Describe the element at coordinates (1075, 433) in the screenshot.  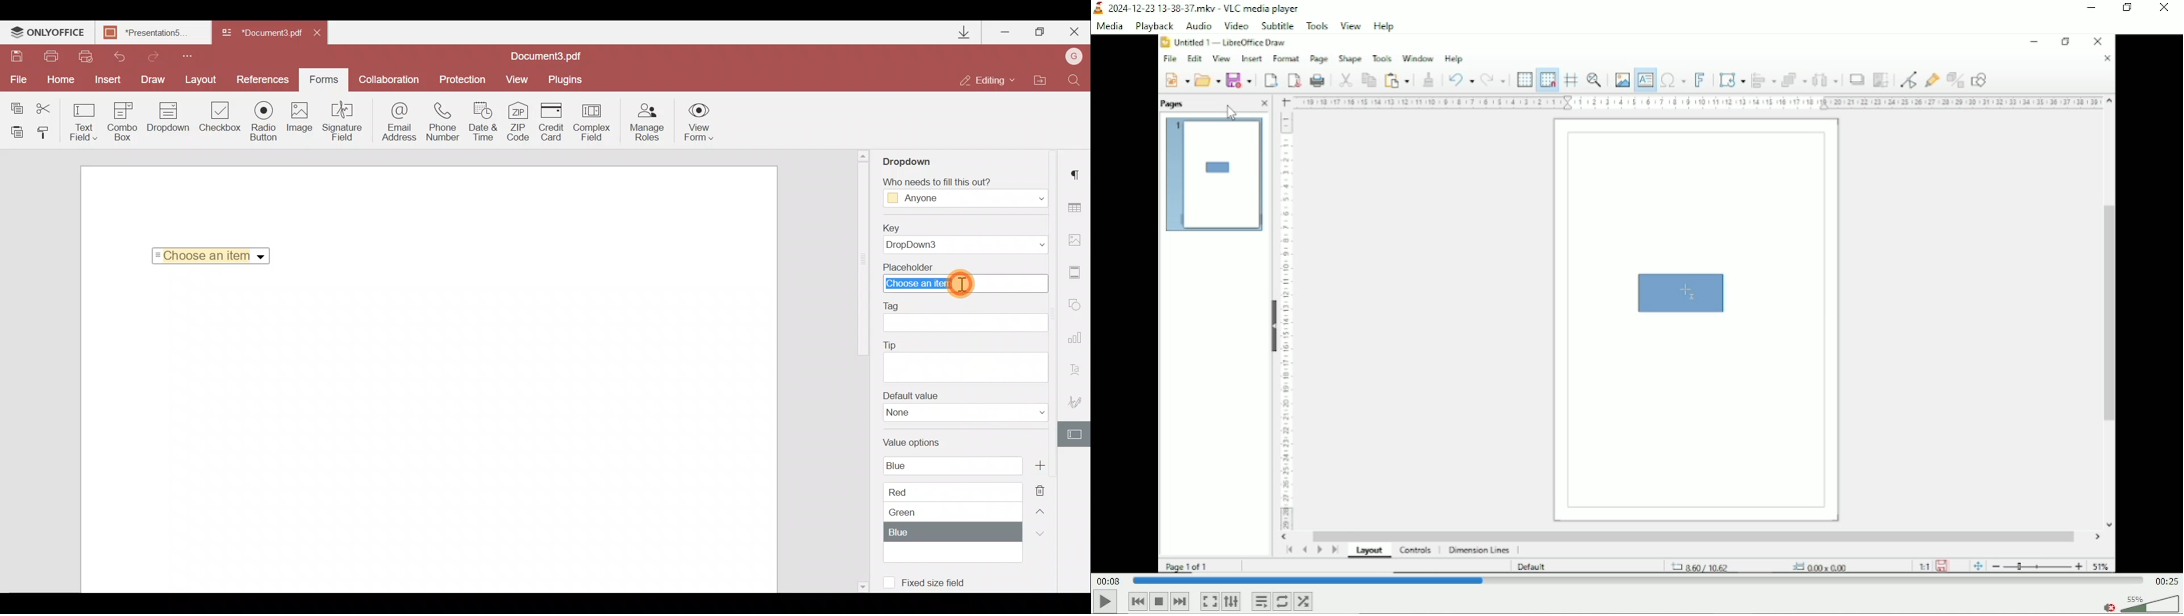
I see `Form settings` at that location.